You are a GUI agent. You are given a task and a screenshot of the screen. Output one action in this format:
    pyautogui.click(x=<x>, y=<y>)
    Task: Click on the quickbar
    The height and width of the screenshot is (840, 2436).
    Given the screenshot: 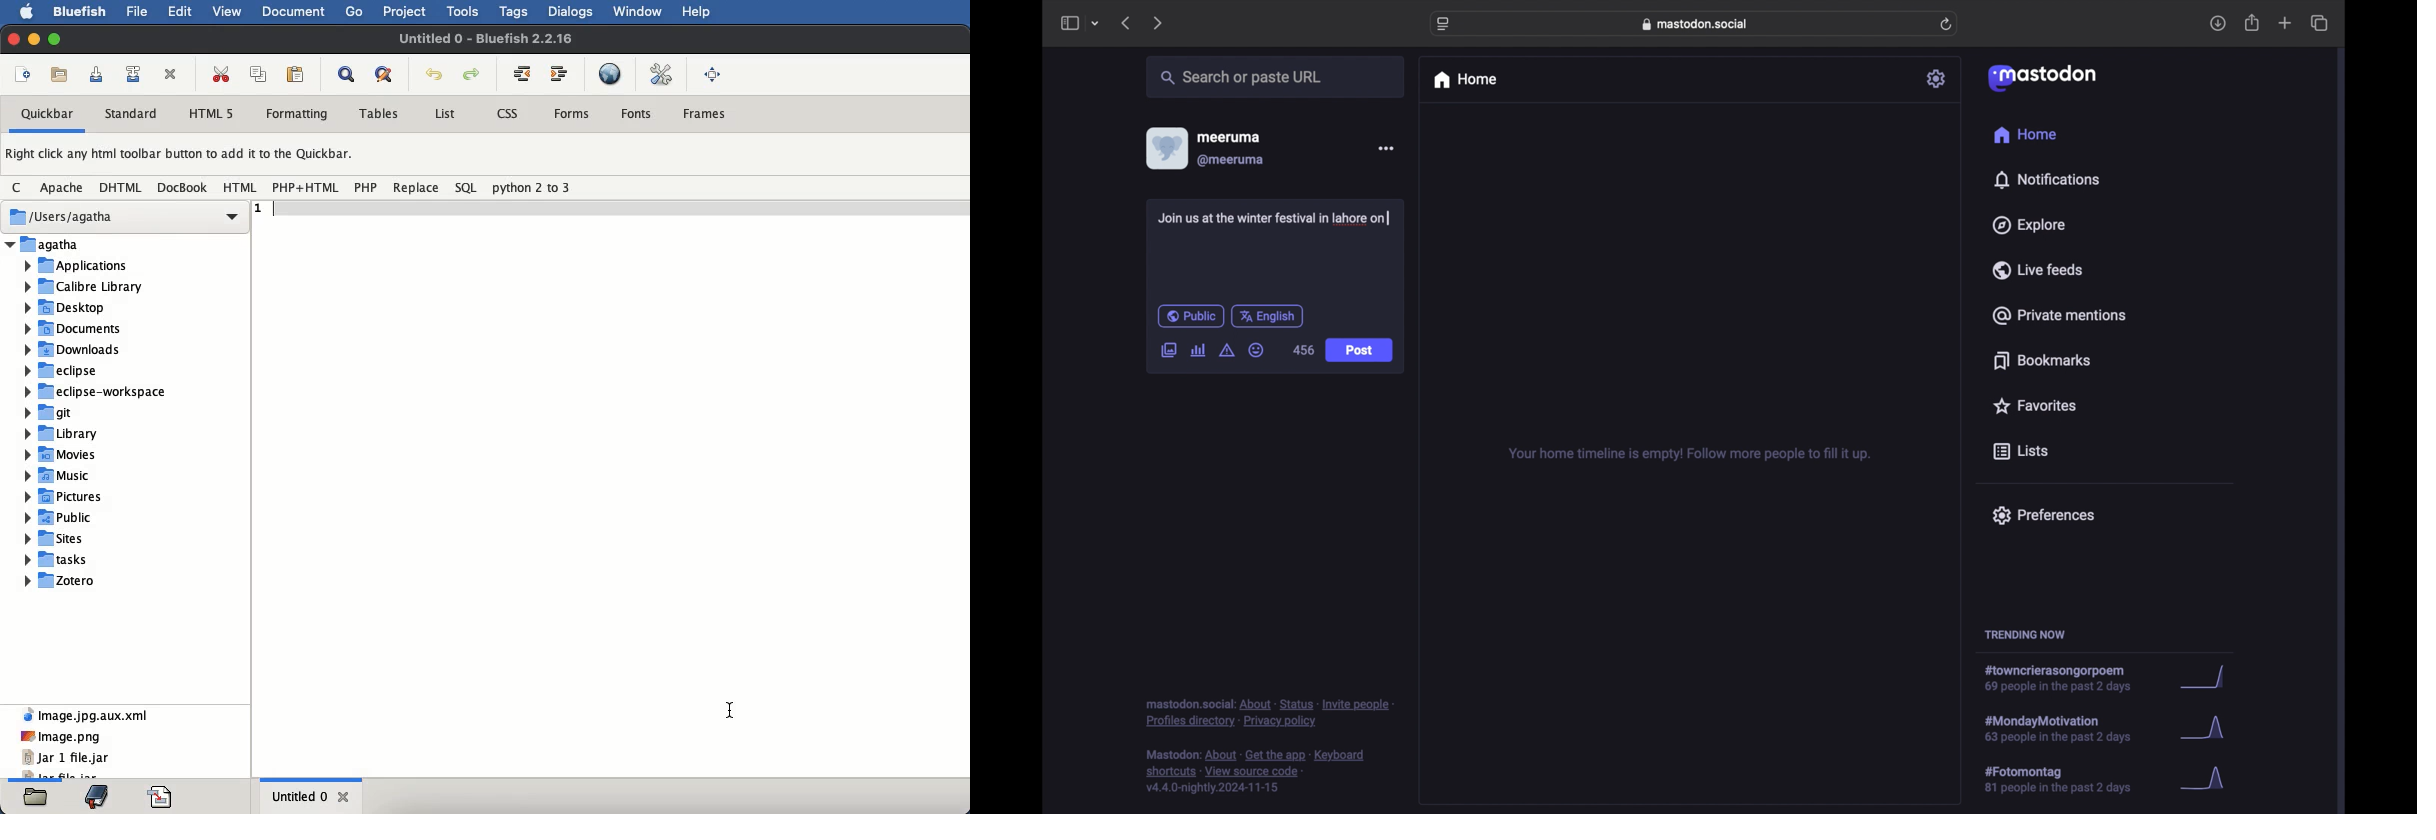 What is the action you would take?
    pyautogui.click(x=48, y=113)
    